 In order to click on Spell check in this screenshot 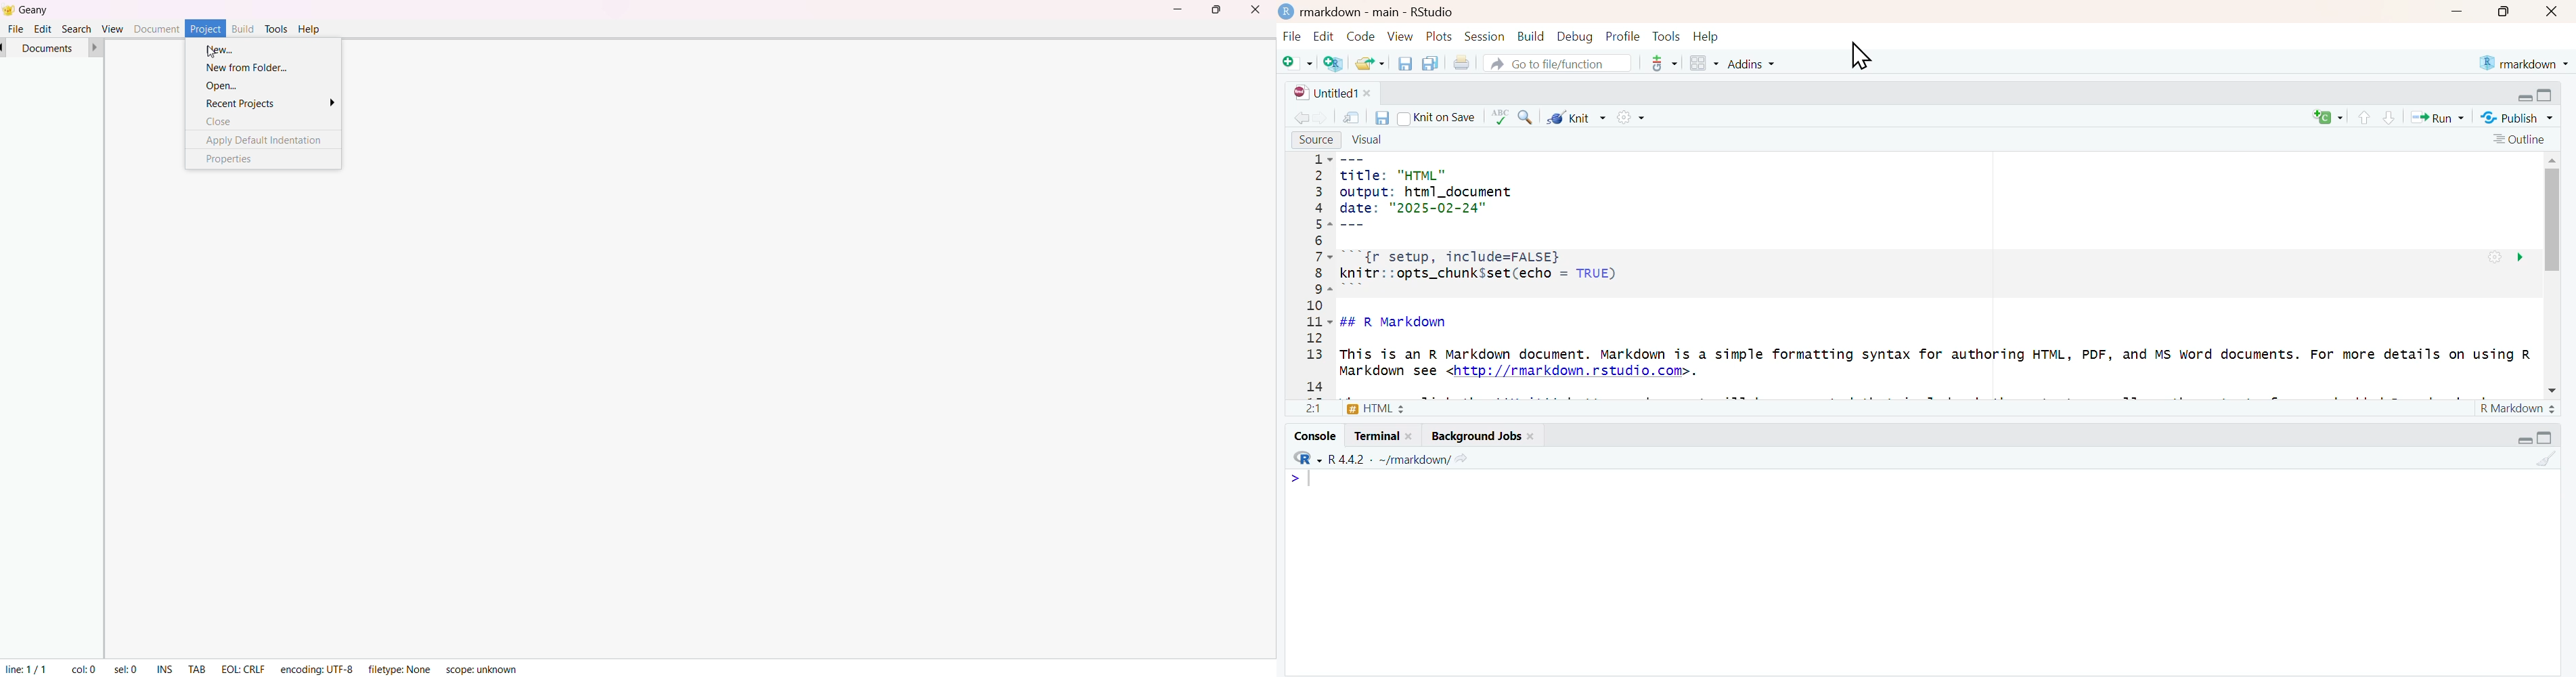, I will do `click(1500, 117)`.